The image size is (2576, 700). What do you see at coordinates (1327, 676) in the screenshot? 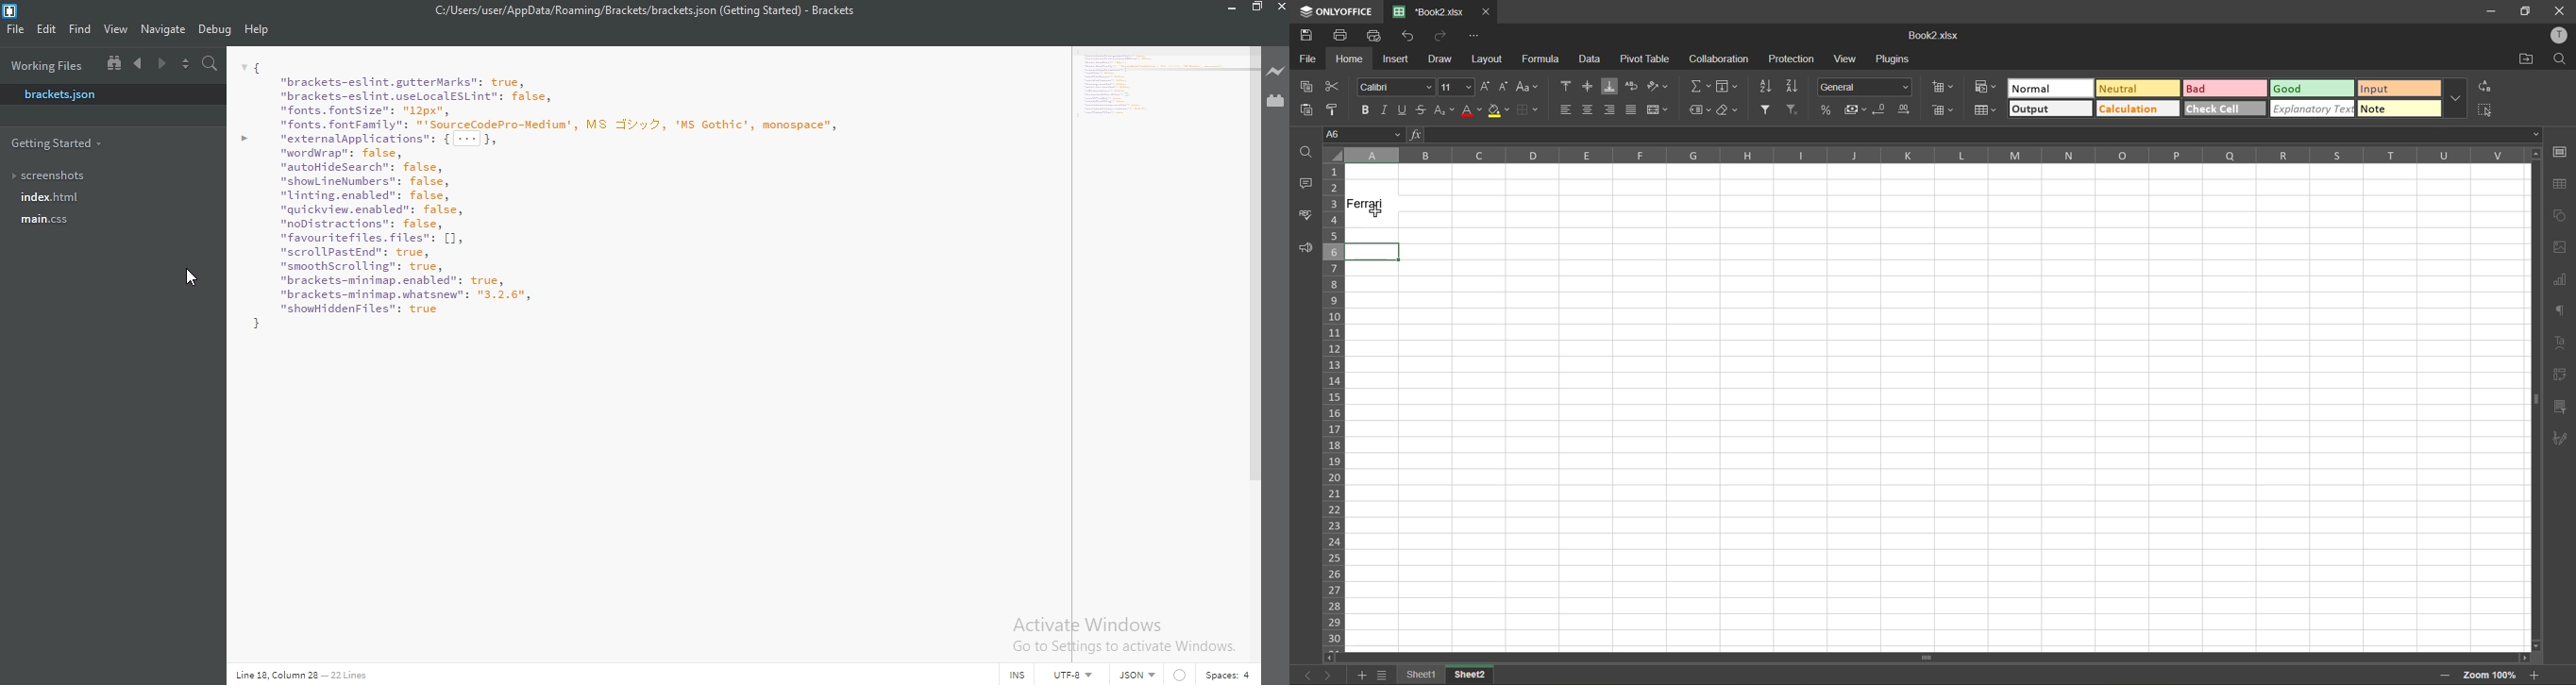
I see `next` at bounding box center [1327, 676].